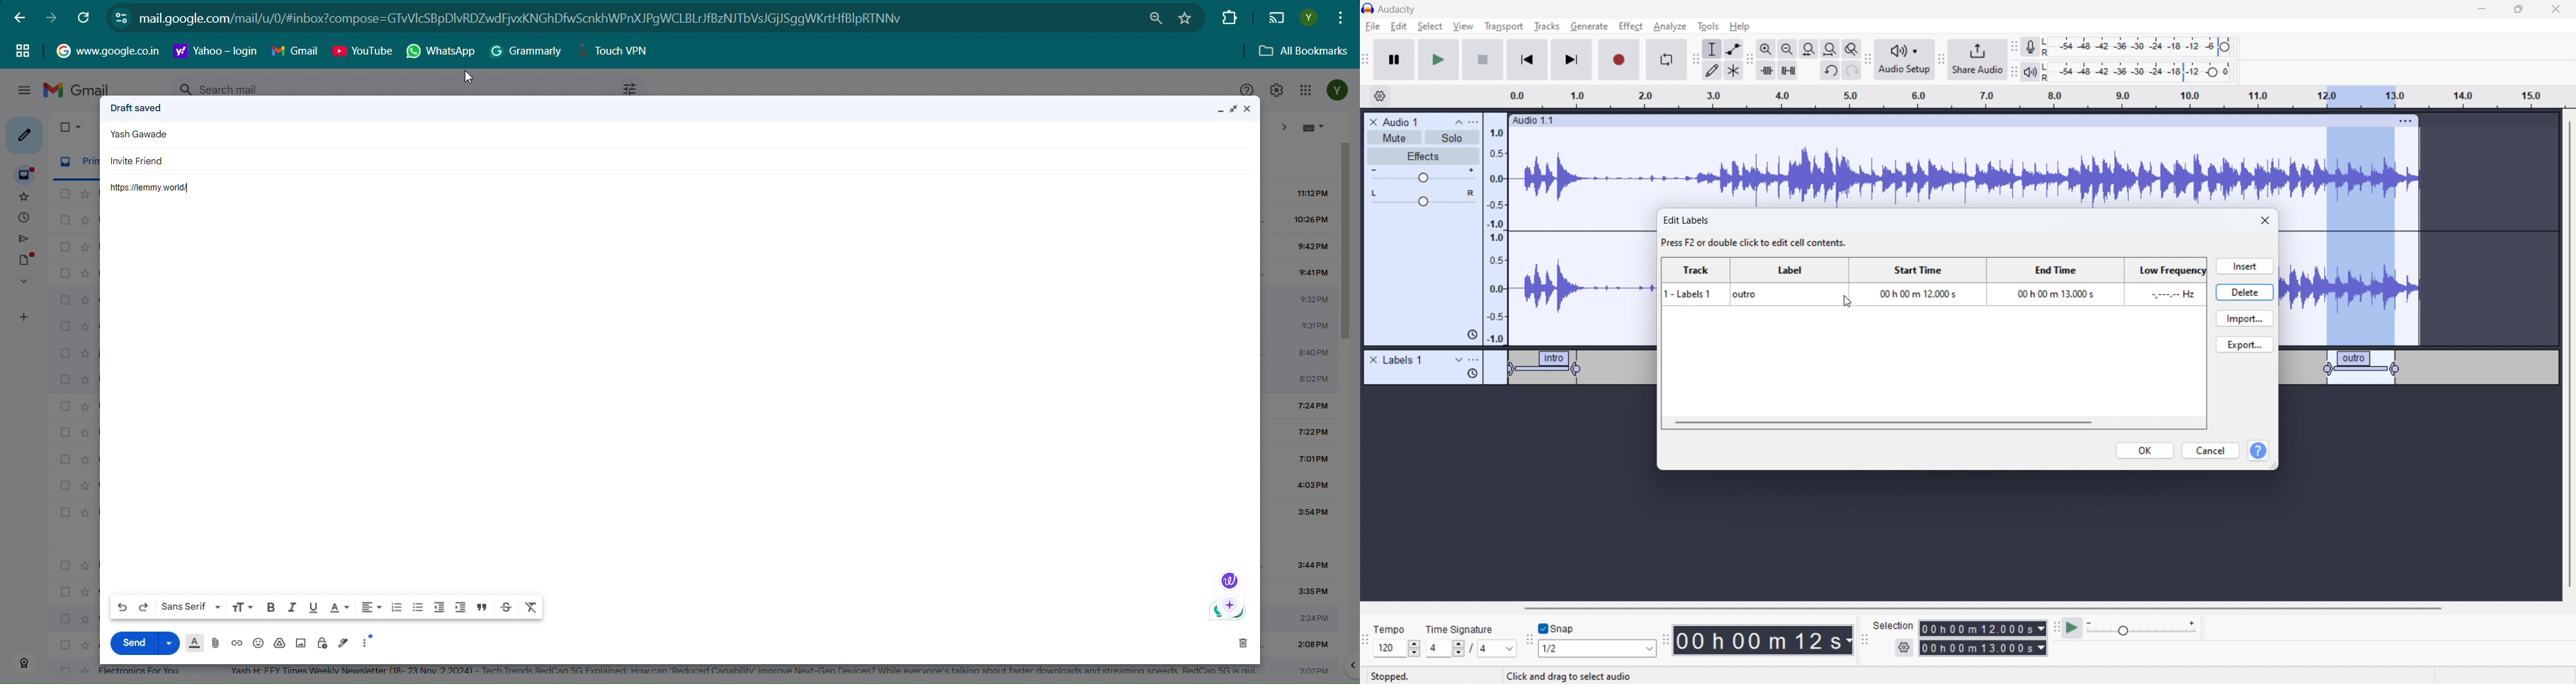  Describe the element at coordinates (1985, 608) in the screenshot. I see `horizontal scrollbar` at that location.